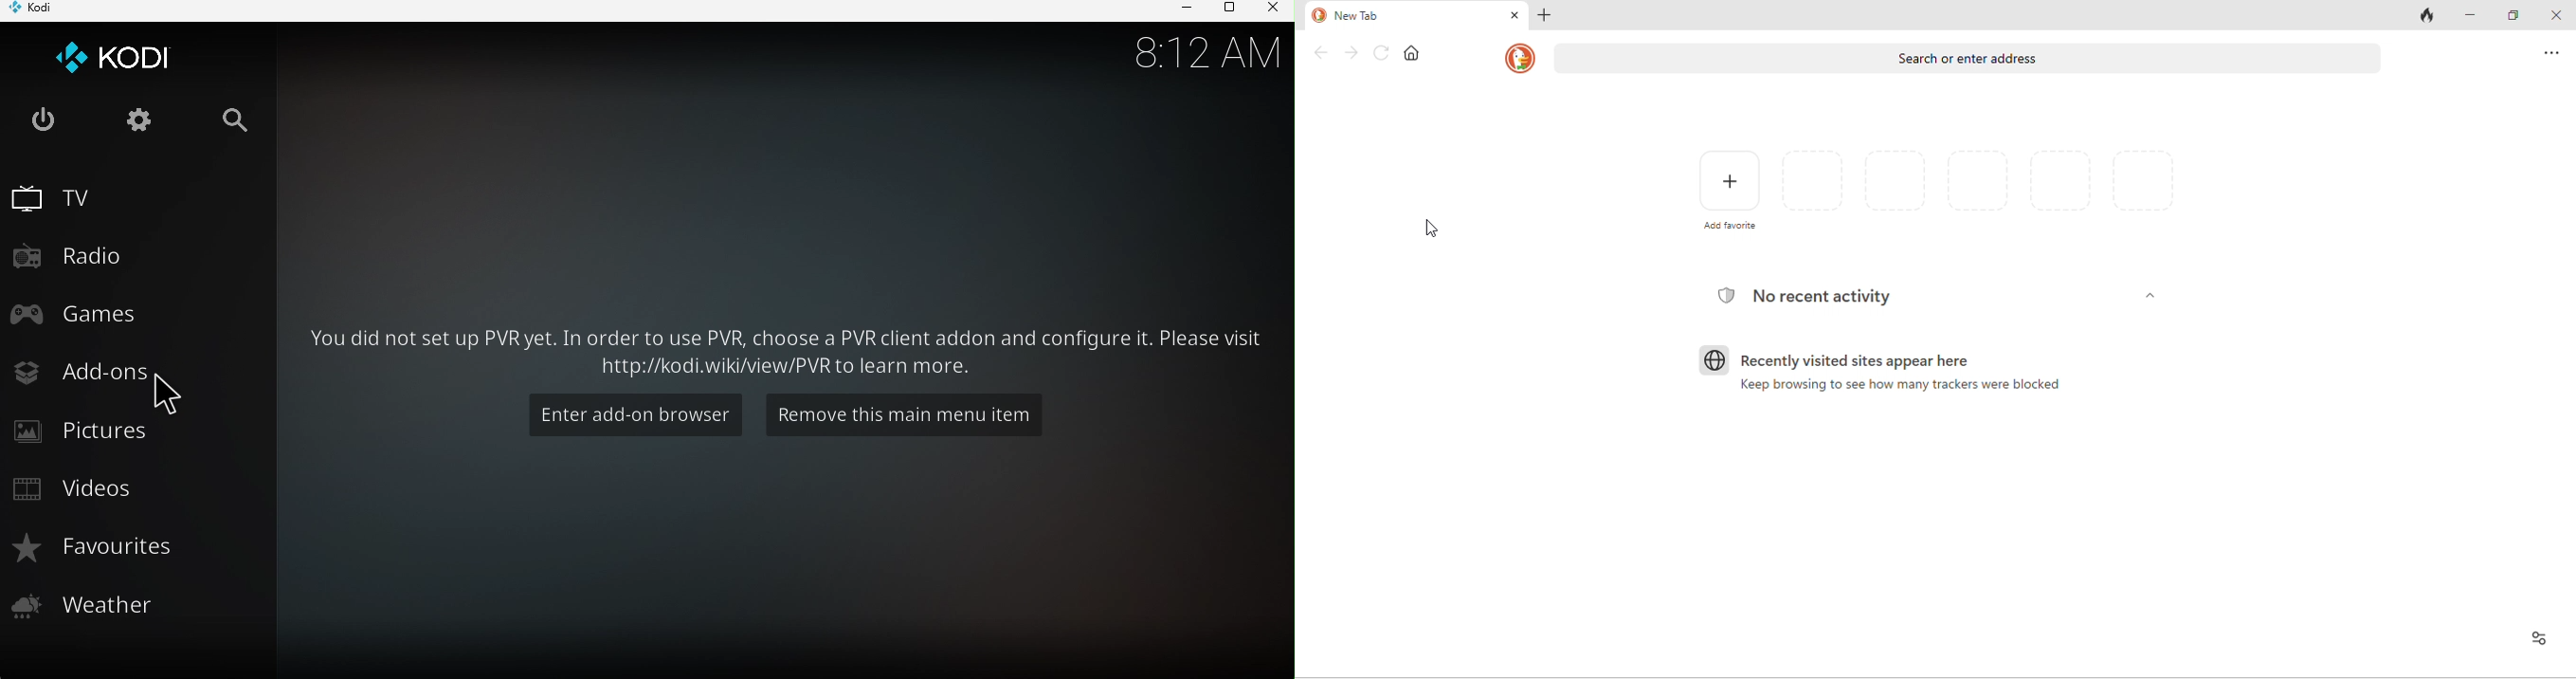  What do you see at coordinates (1318, 16) in the screenshot?
I see `duck duck go logo` at bounding box center [1318, 16].